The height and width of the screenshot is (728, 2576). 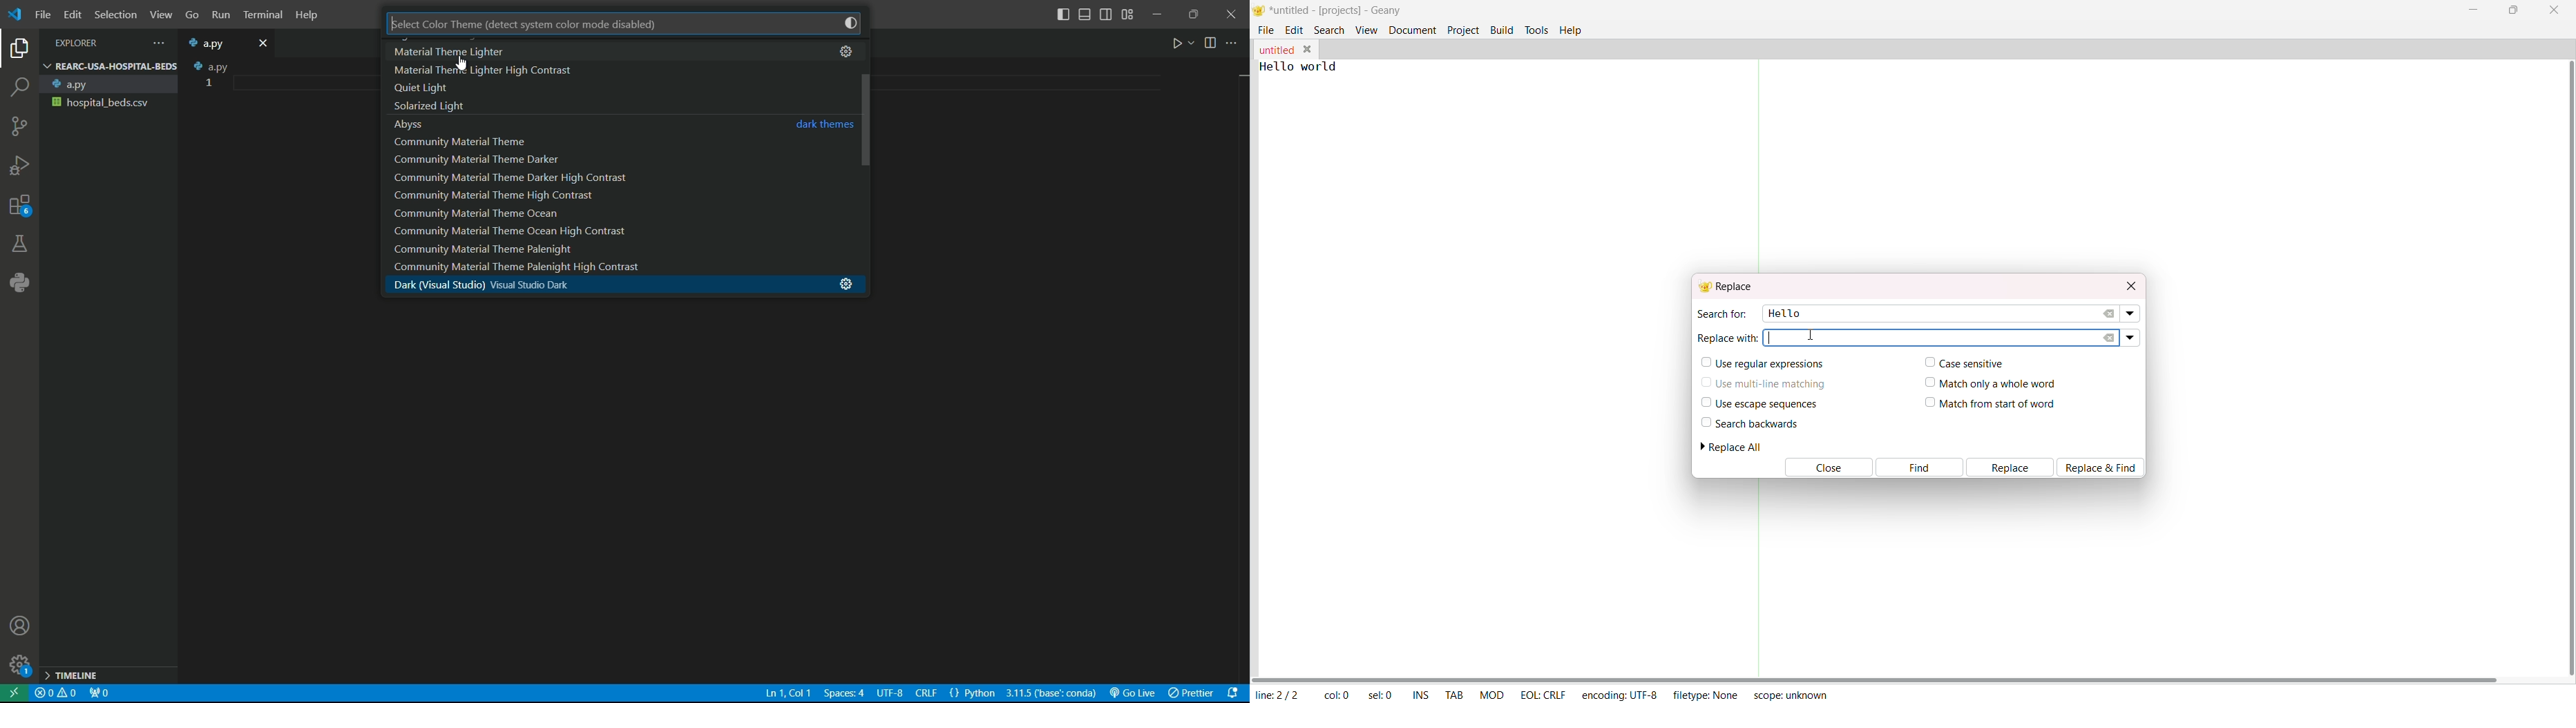 I want to click on close app, so click(x=1232, y=14).